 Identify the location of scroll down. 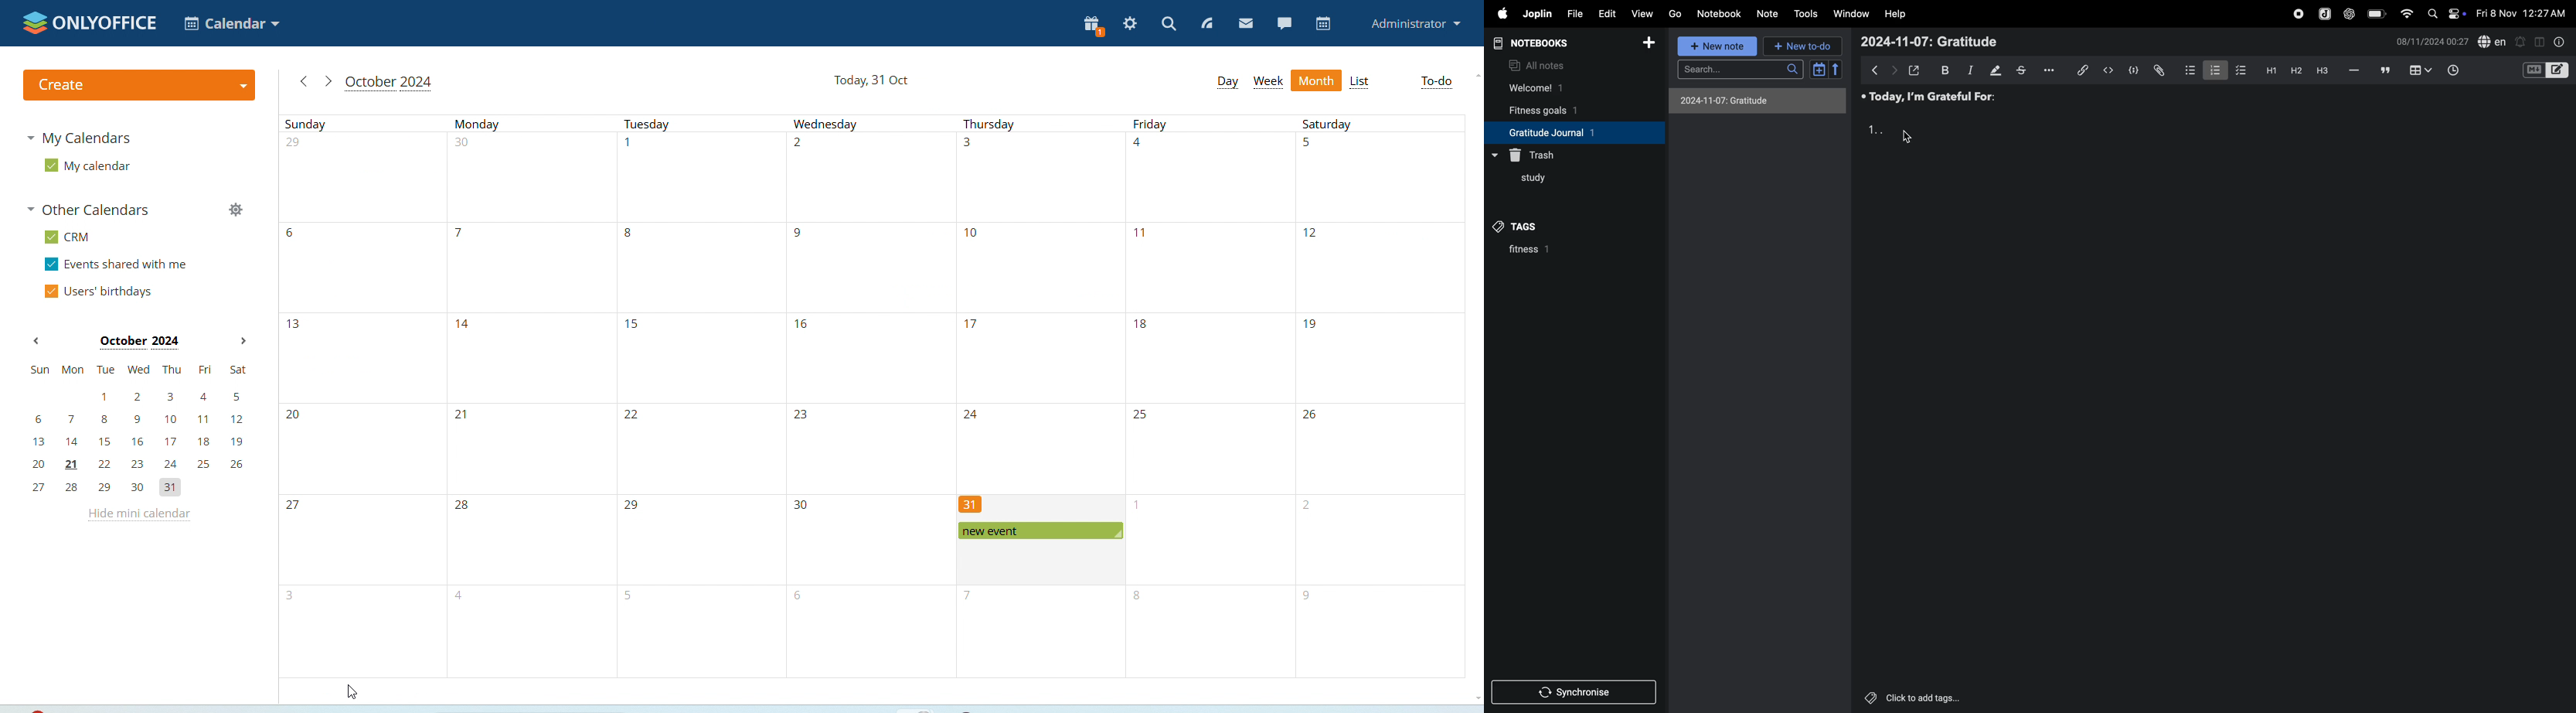
(1481, 698).